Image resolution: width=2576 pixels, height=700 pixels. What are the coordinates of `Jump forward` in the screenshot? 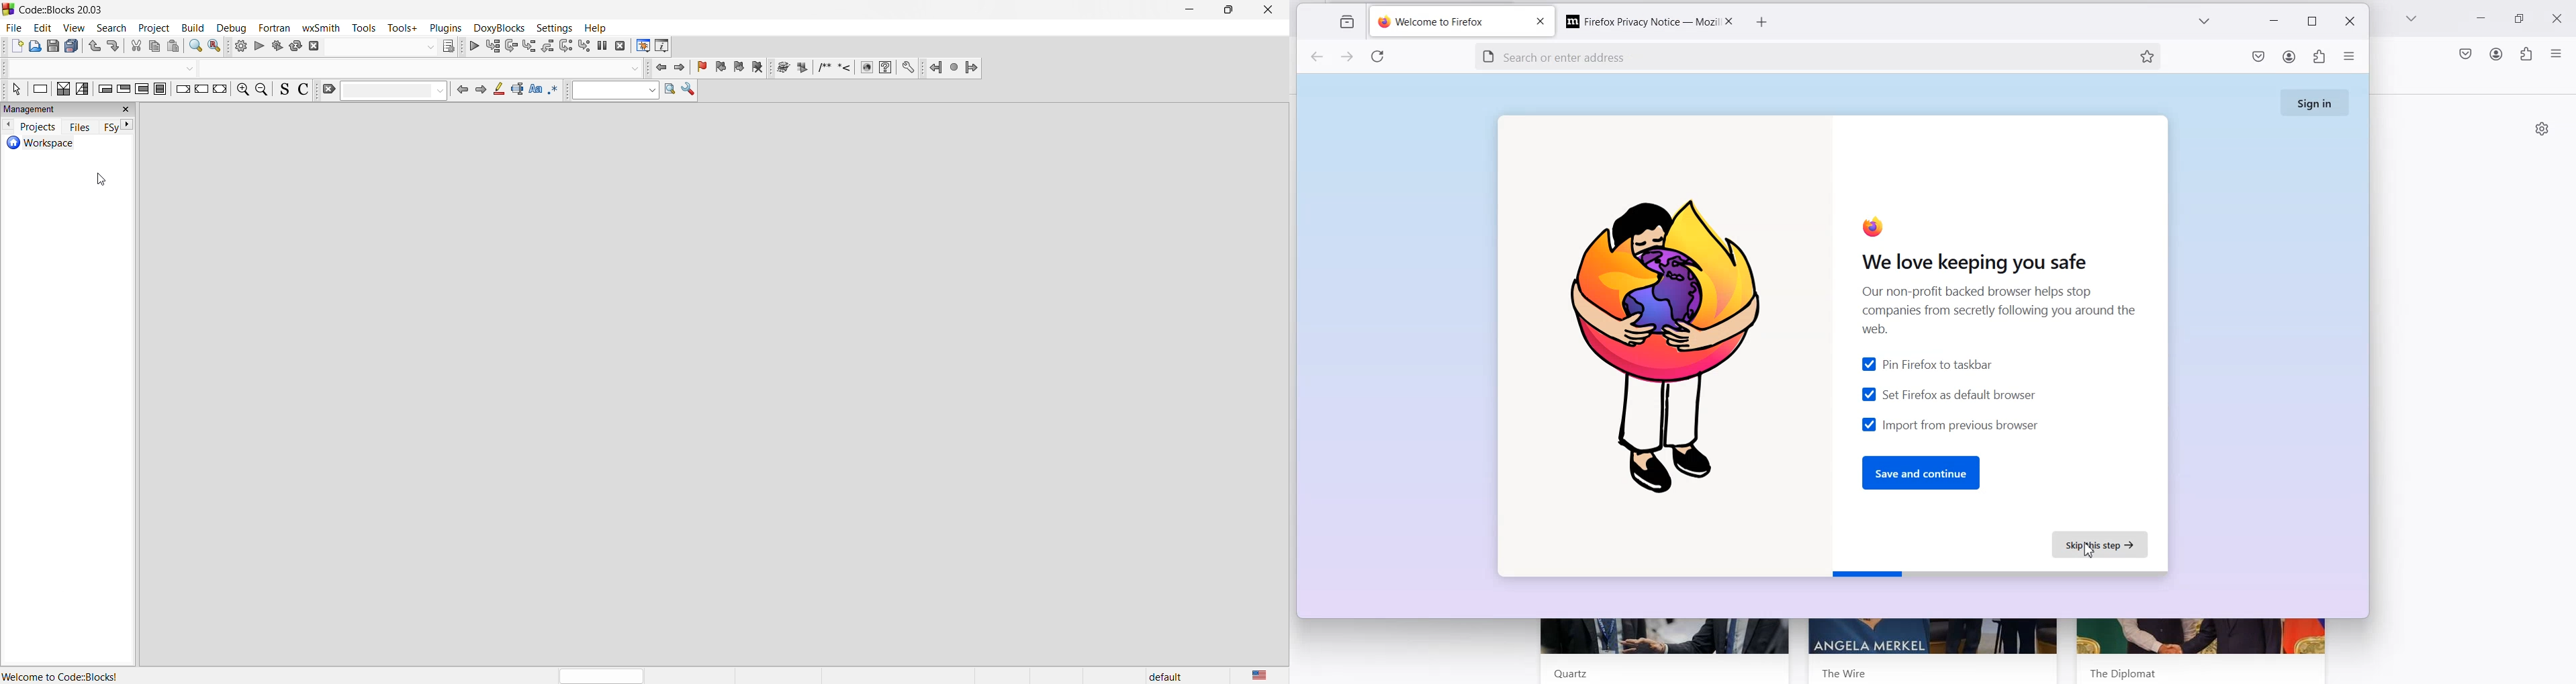 It's located at (974, 68).